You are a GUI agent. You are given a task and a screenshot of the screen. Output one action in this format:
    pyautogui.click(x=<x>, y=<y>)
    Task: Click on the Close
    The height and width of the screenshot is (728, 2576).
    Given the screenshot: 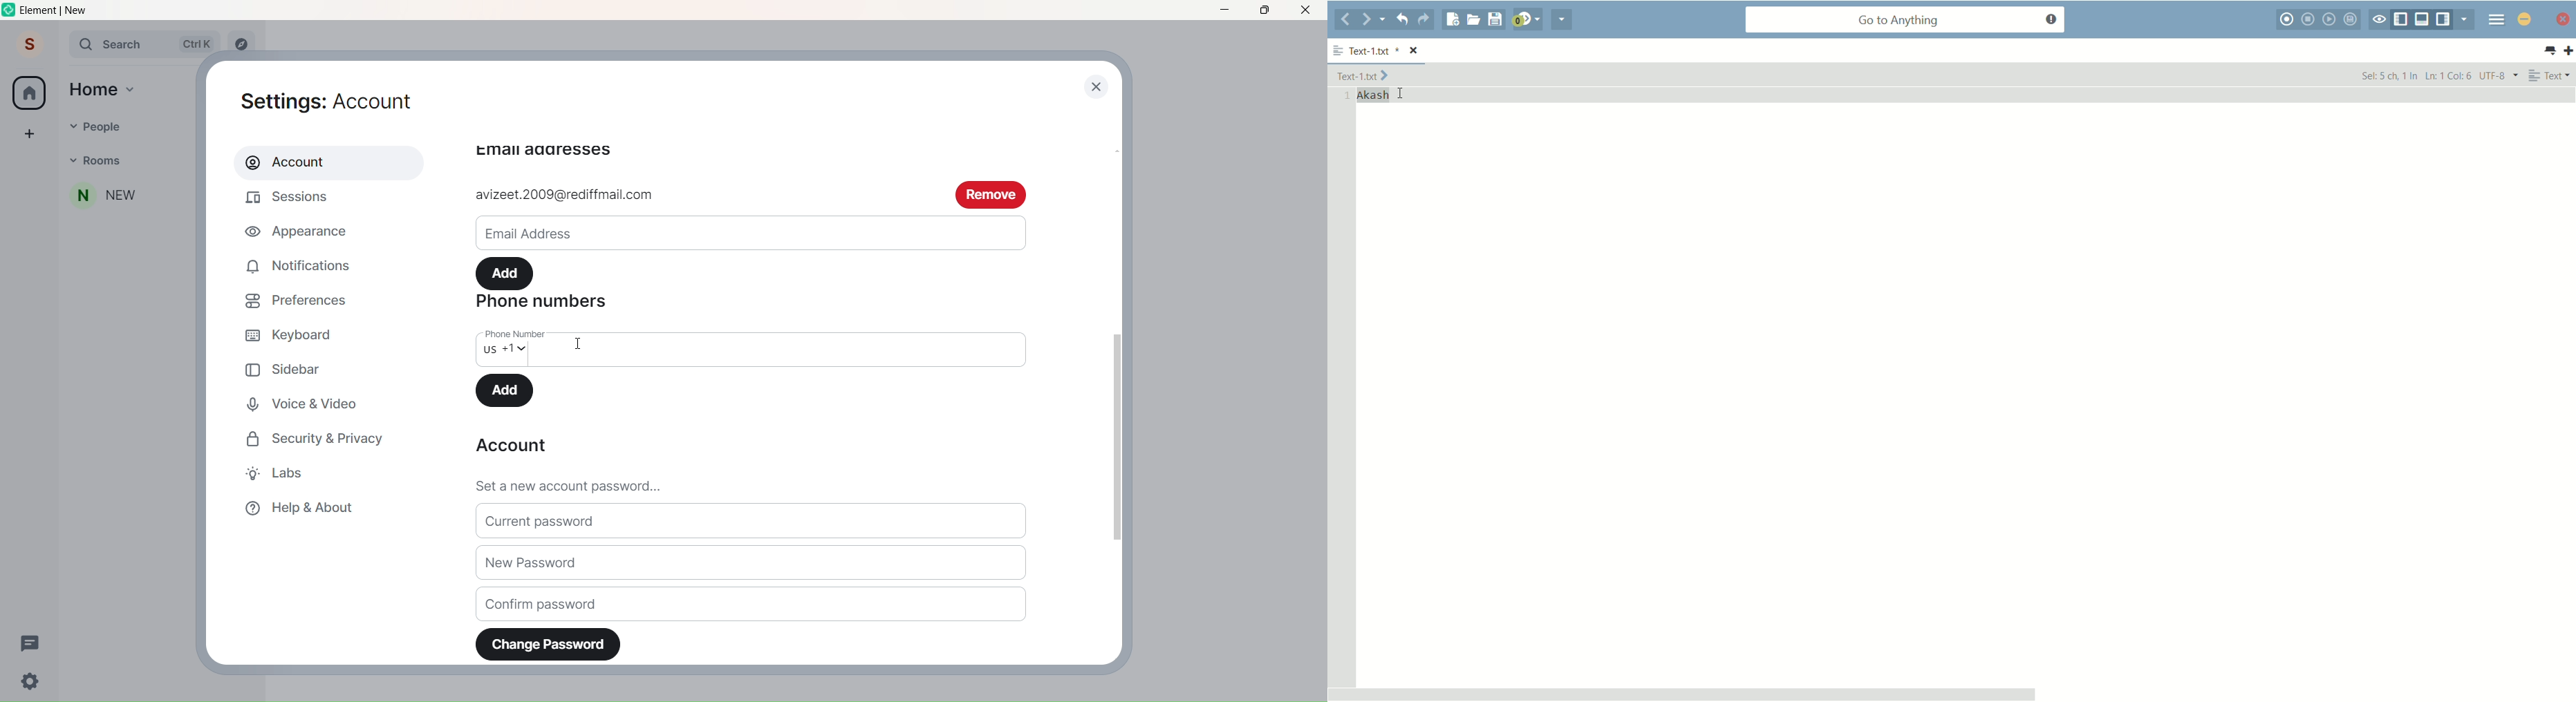 What is the action you would take?
    pyautogui.click(x=1307, y=10)
    